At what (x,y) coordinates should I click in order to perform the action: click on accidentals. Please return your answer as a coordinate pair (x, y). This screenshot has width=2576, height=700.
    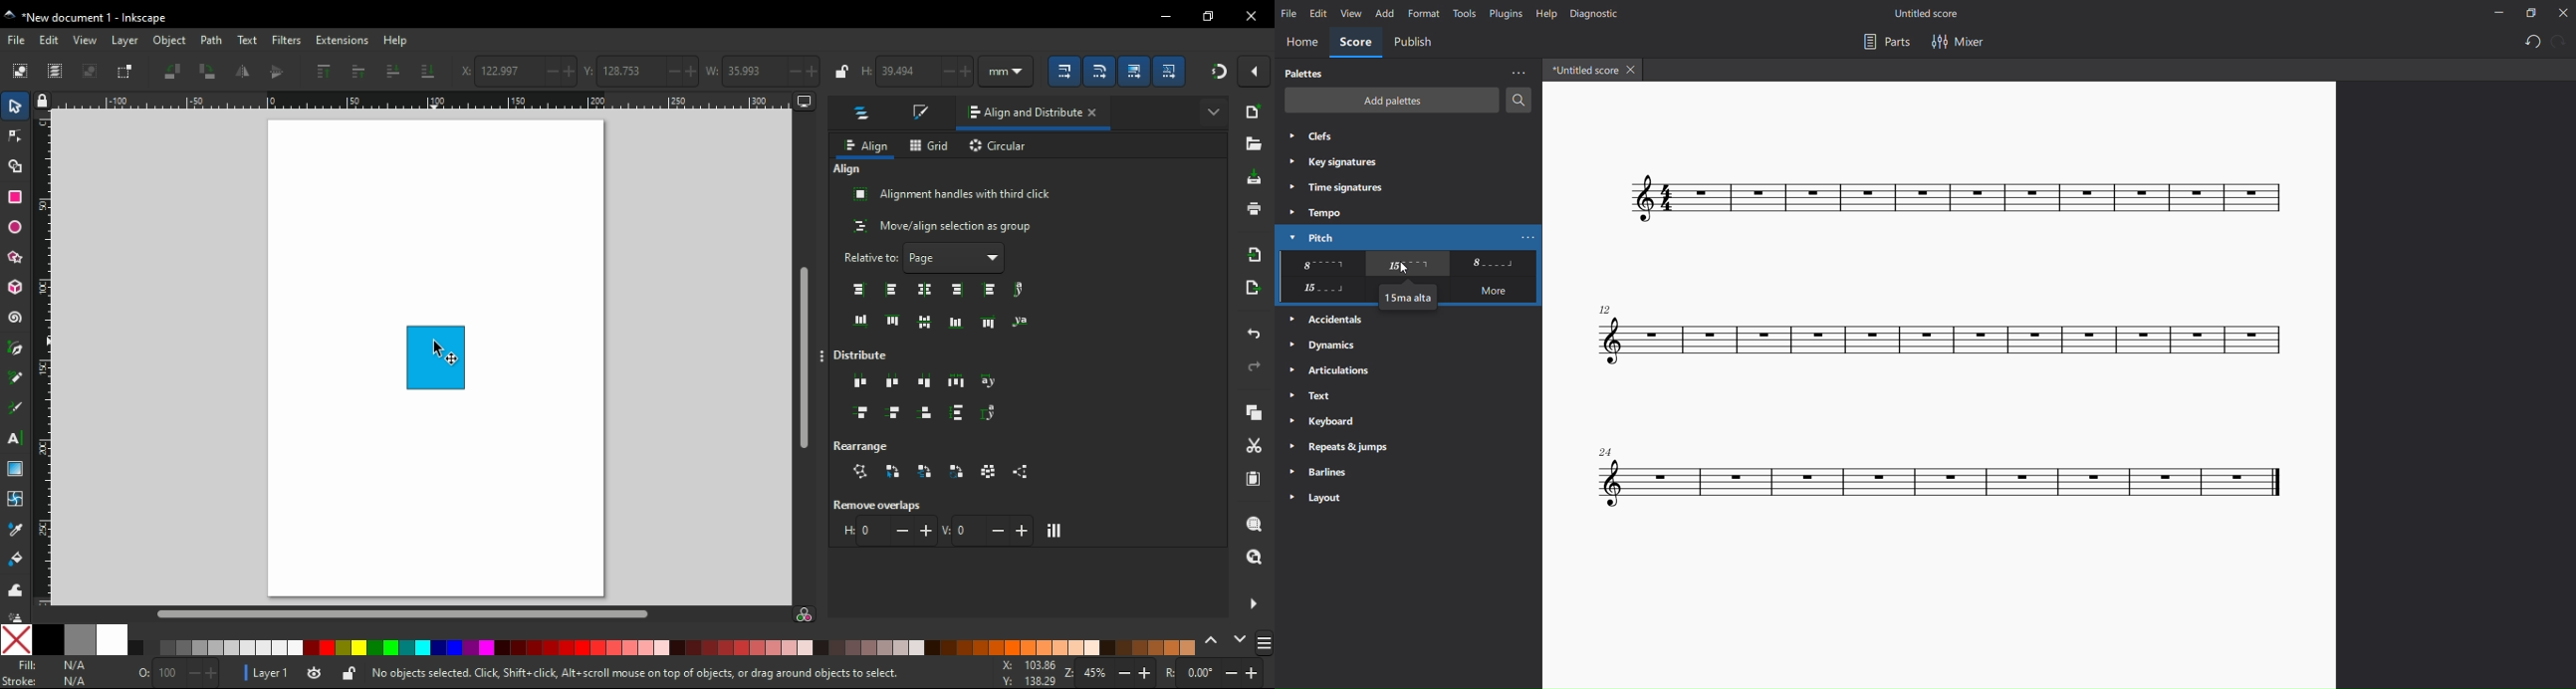
    Looking at the image, I should click on (1333, 317).